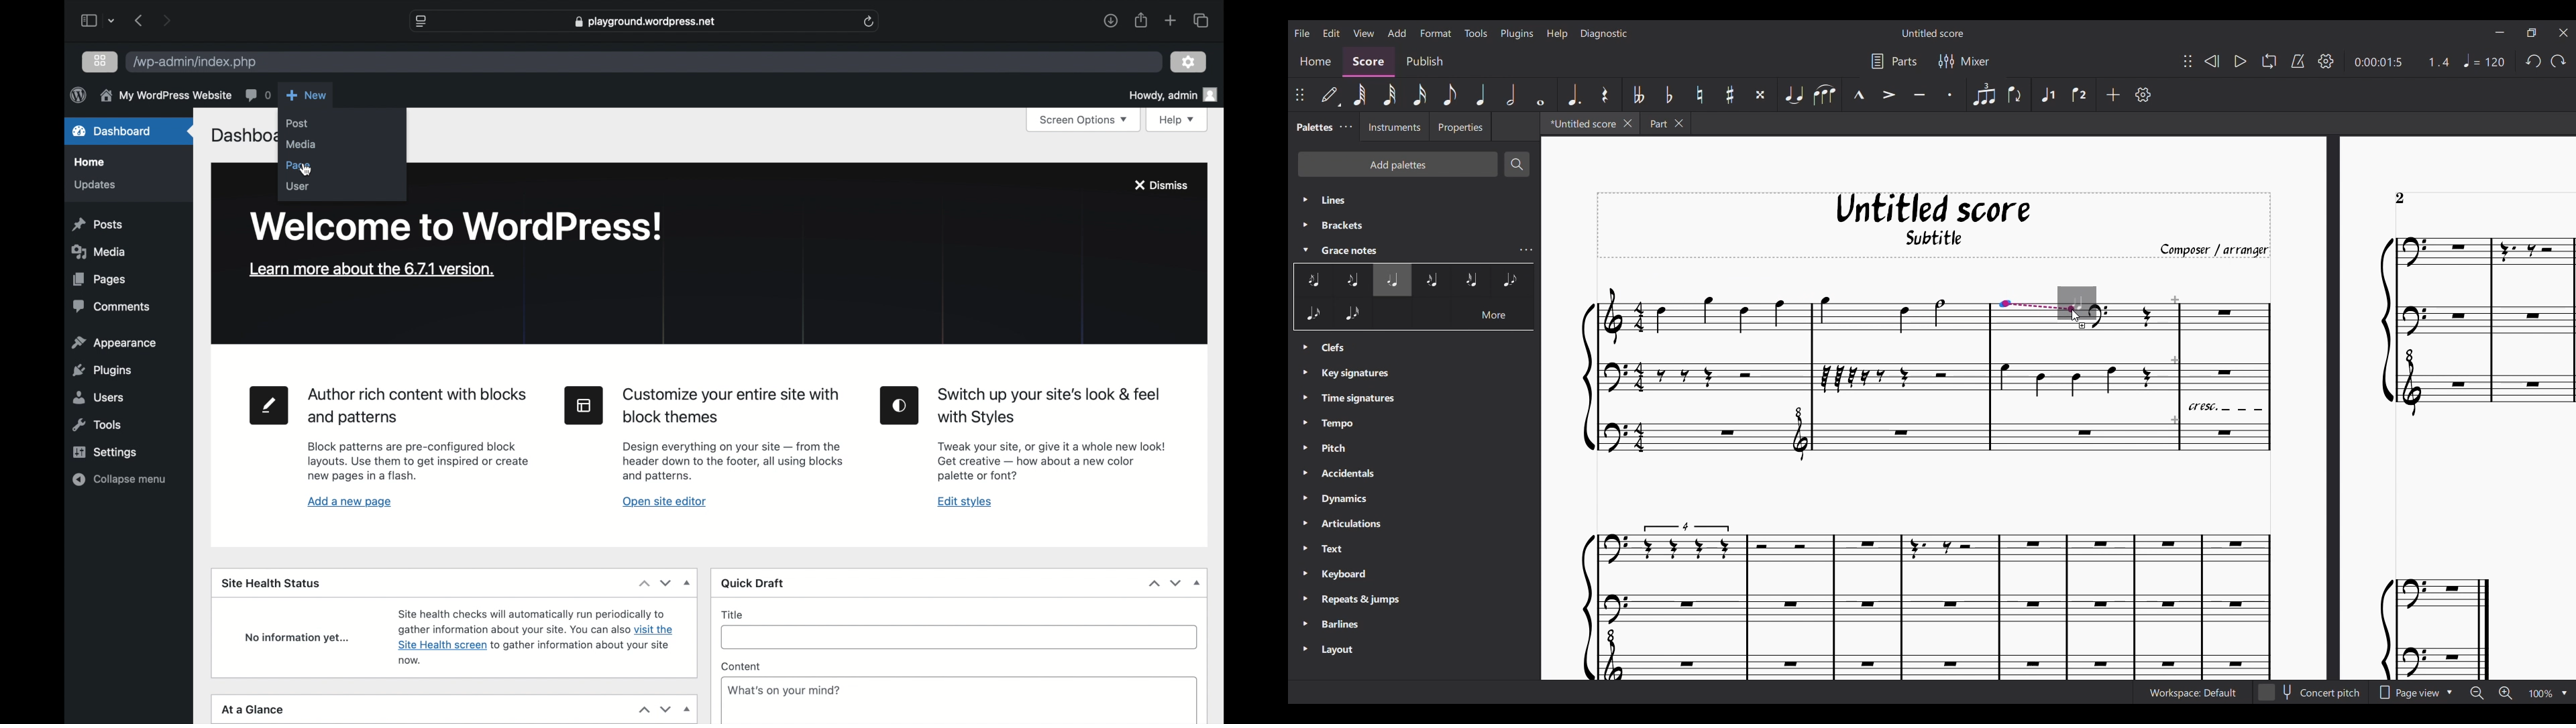  What do you see at coordinates (2531, 33) in the screenshot?
I see `Show interface in a smaller tab` at bounding box center [2531, 33].